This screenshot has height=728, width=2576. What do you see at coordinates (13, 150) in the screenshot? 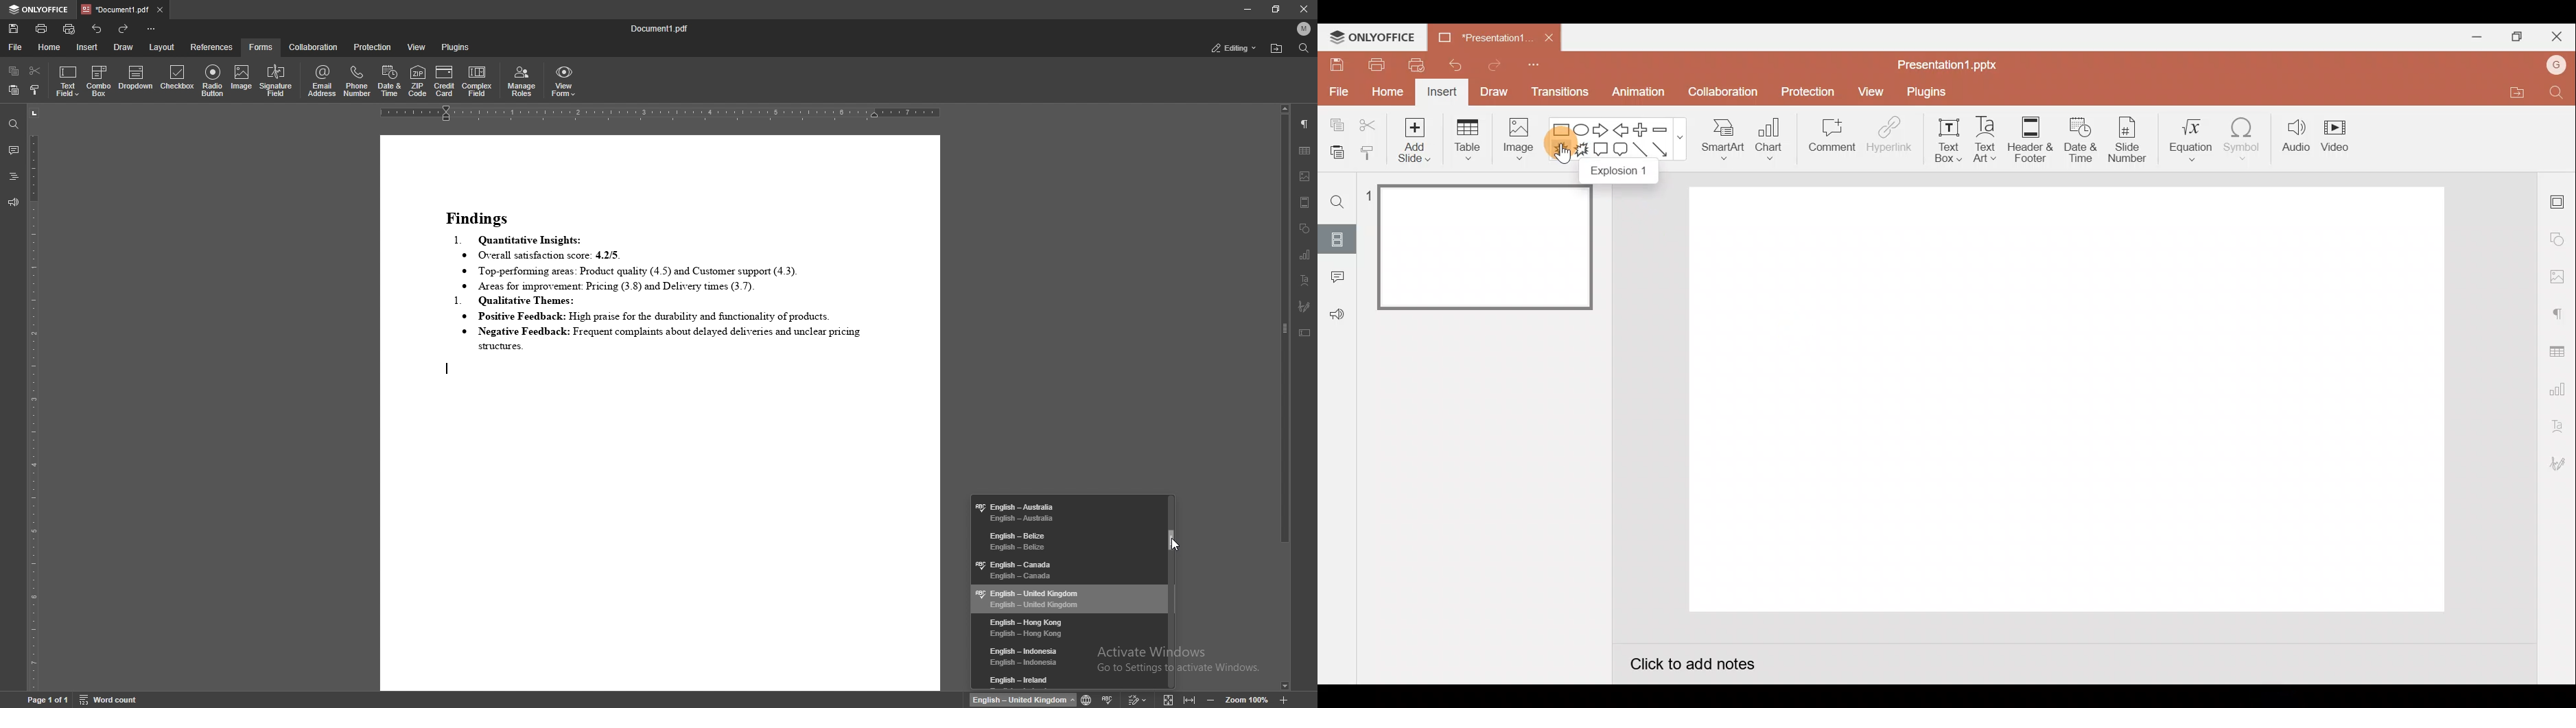
I see `comment` at bounding box center [13, 150].